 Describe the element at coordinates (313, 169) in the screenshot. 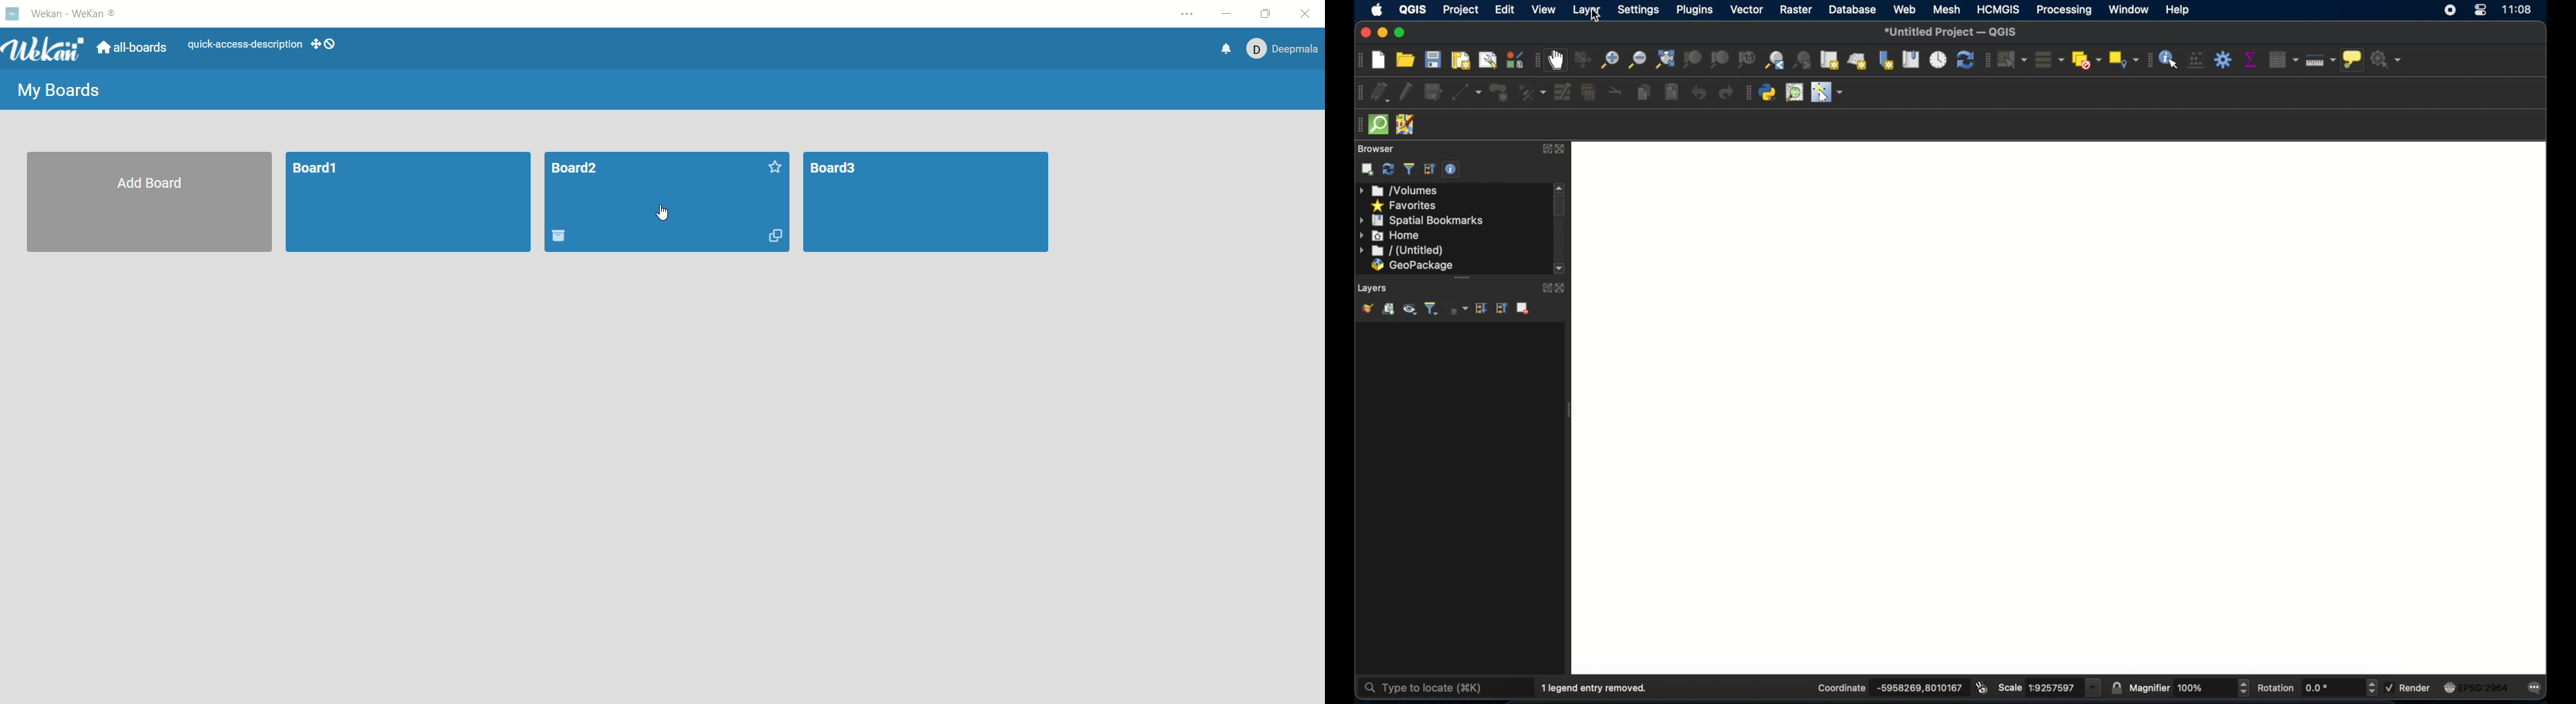

I see `board1` at that location.